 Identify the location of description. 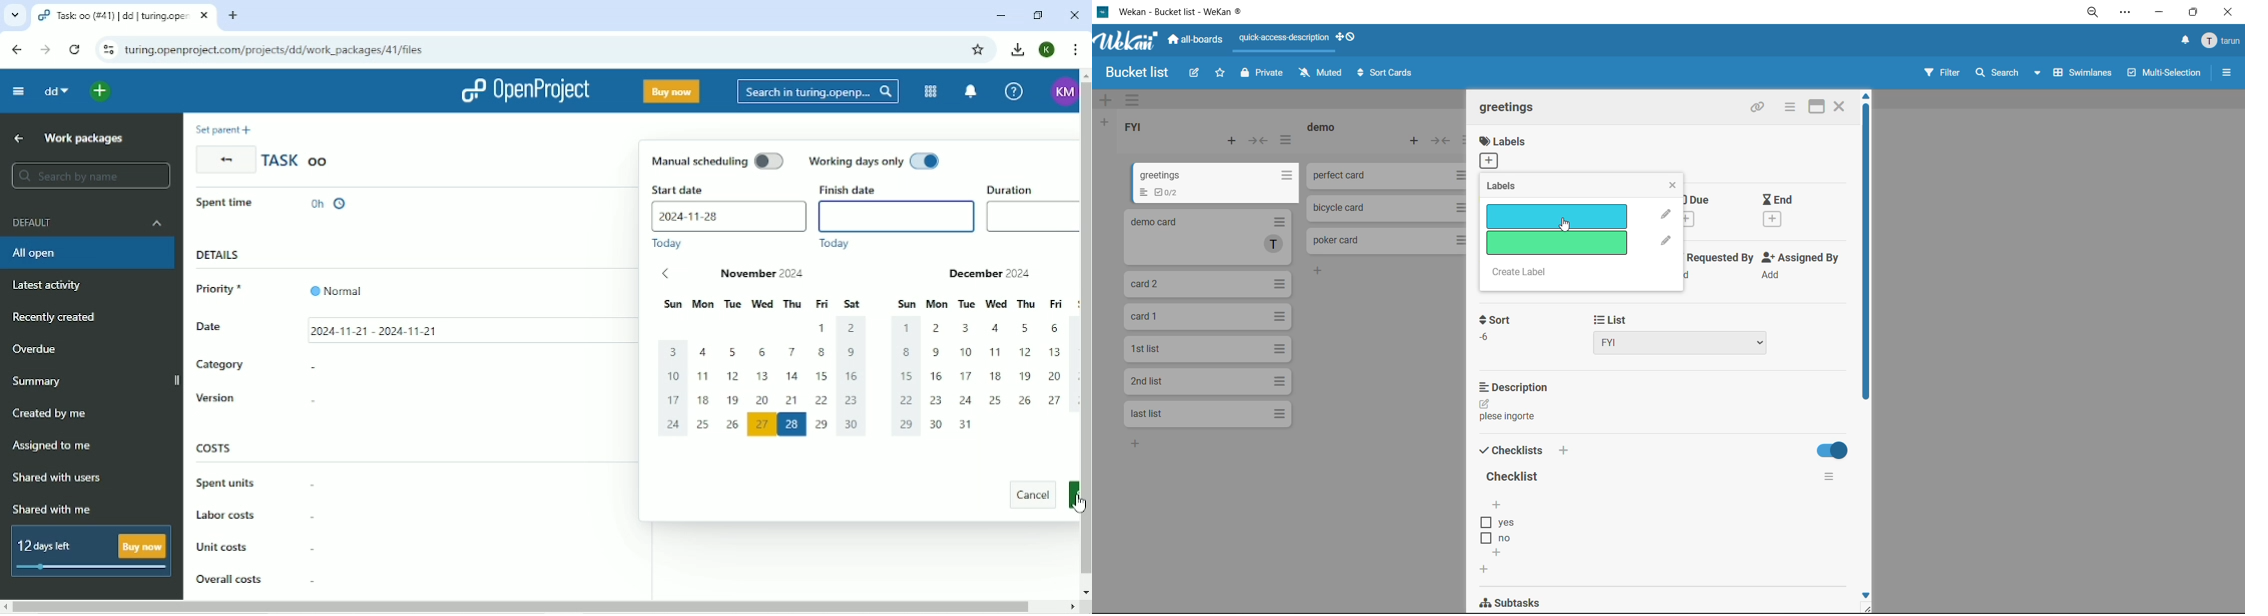
(1520, 386).